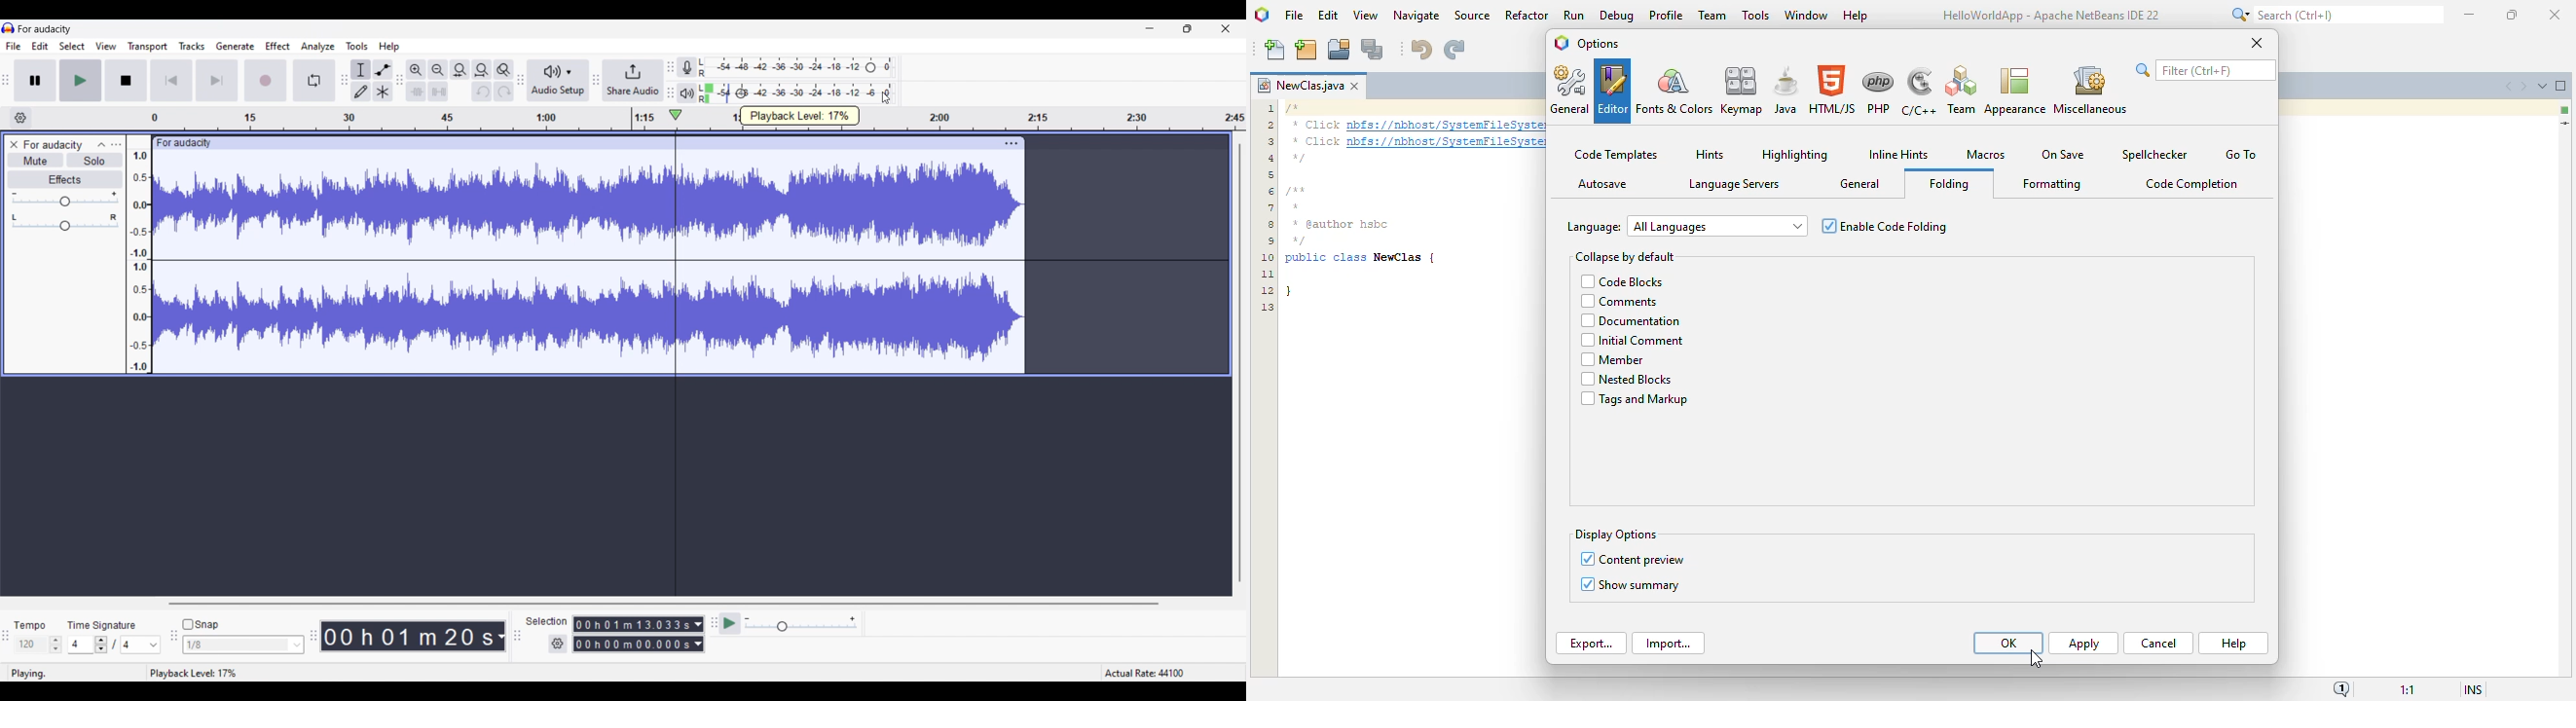  I want to click on Vertical slide bar, so click(1239, 363).